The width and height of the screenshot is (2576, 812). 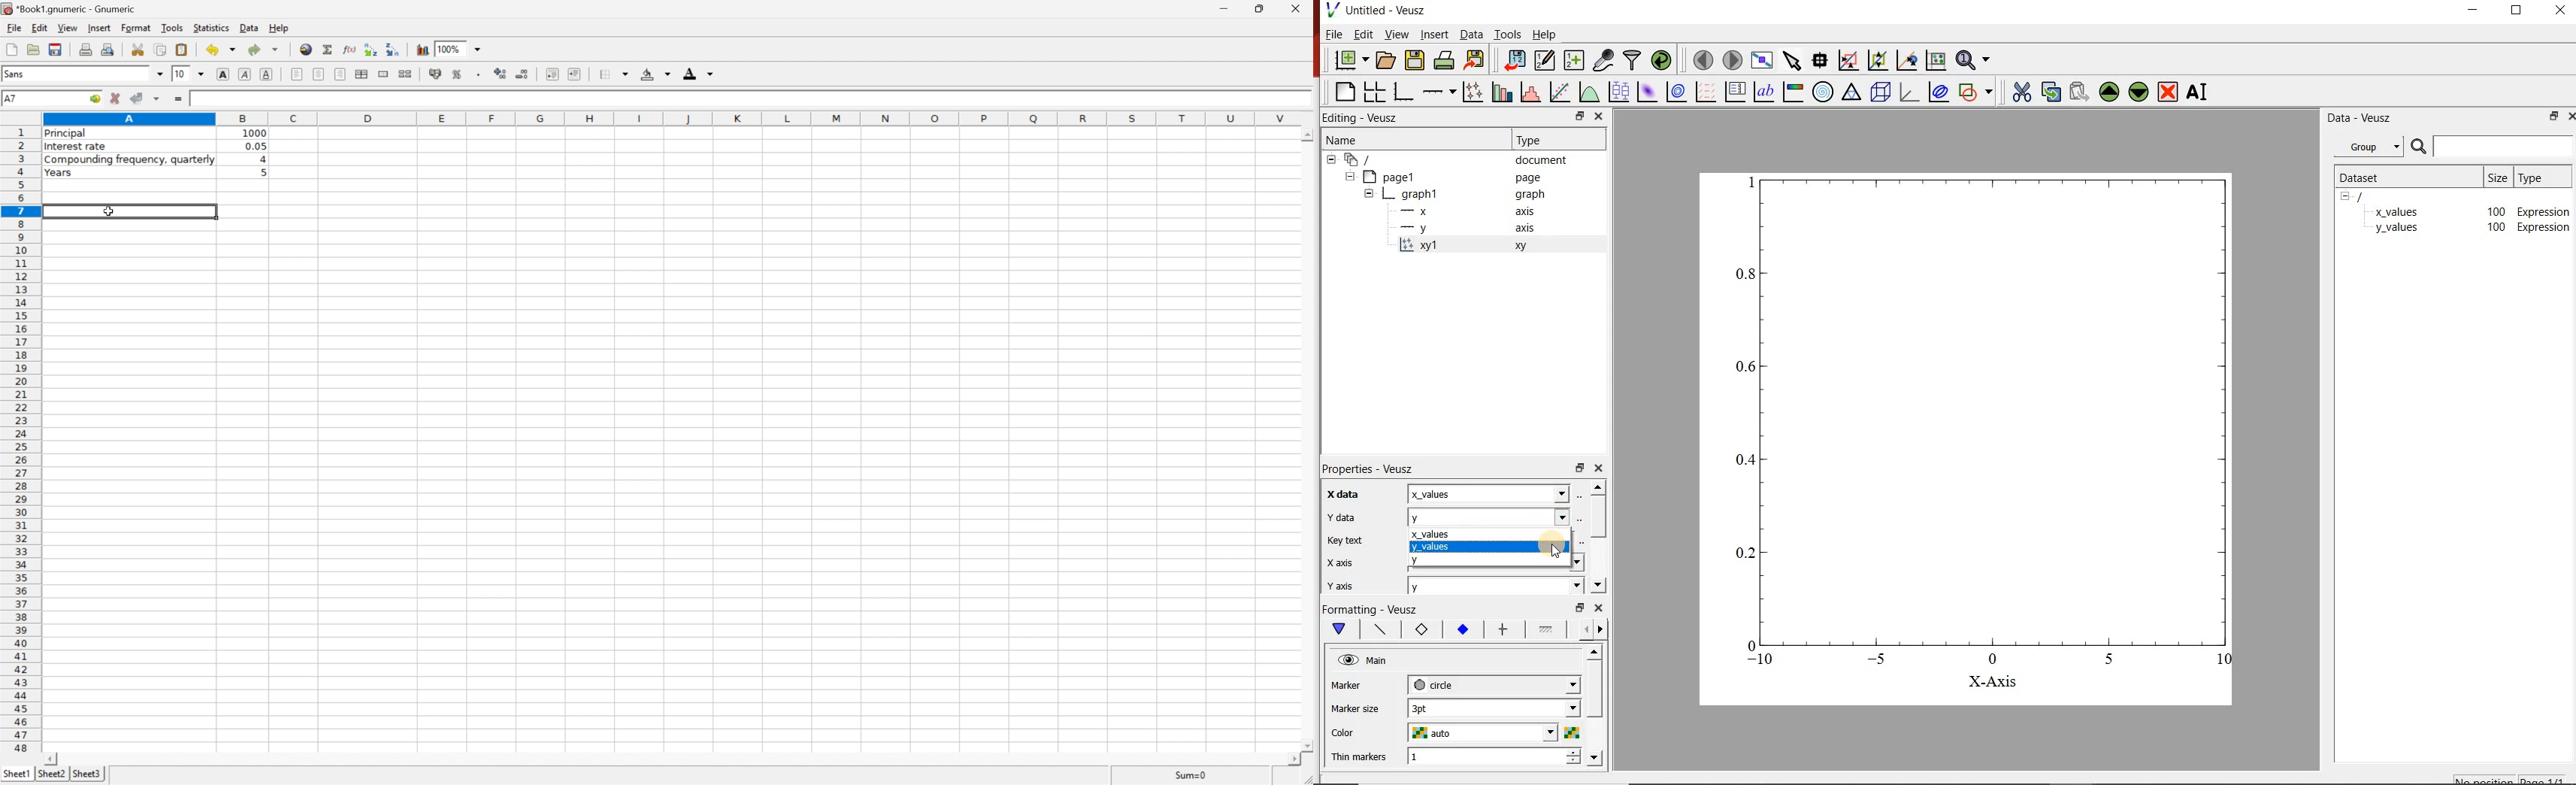 What do you see at coordinates (96, 98) in the screenshot?
I see `go to` at bounding box center [96, 98].